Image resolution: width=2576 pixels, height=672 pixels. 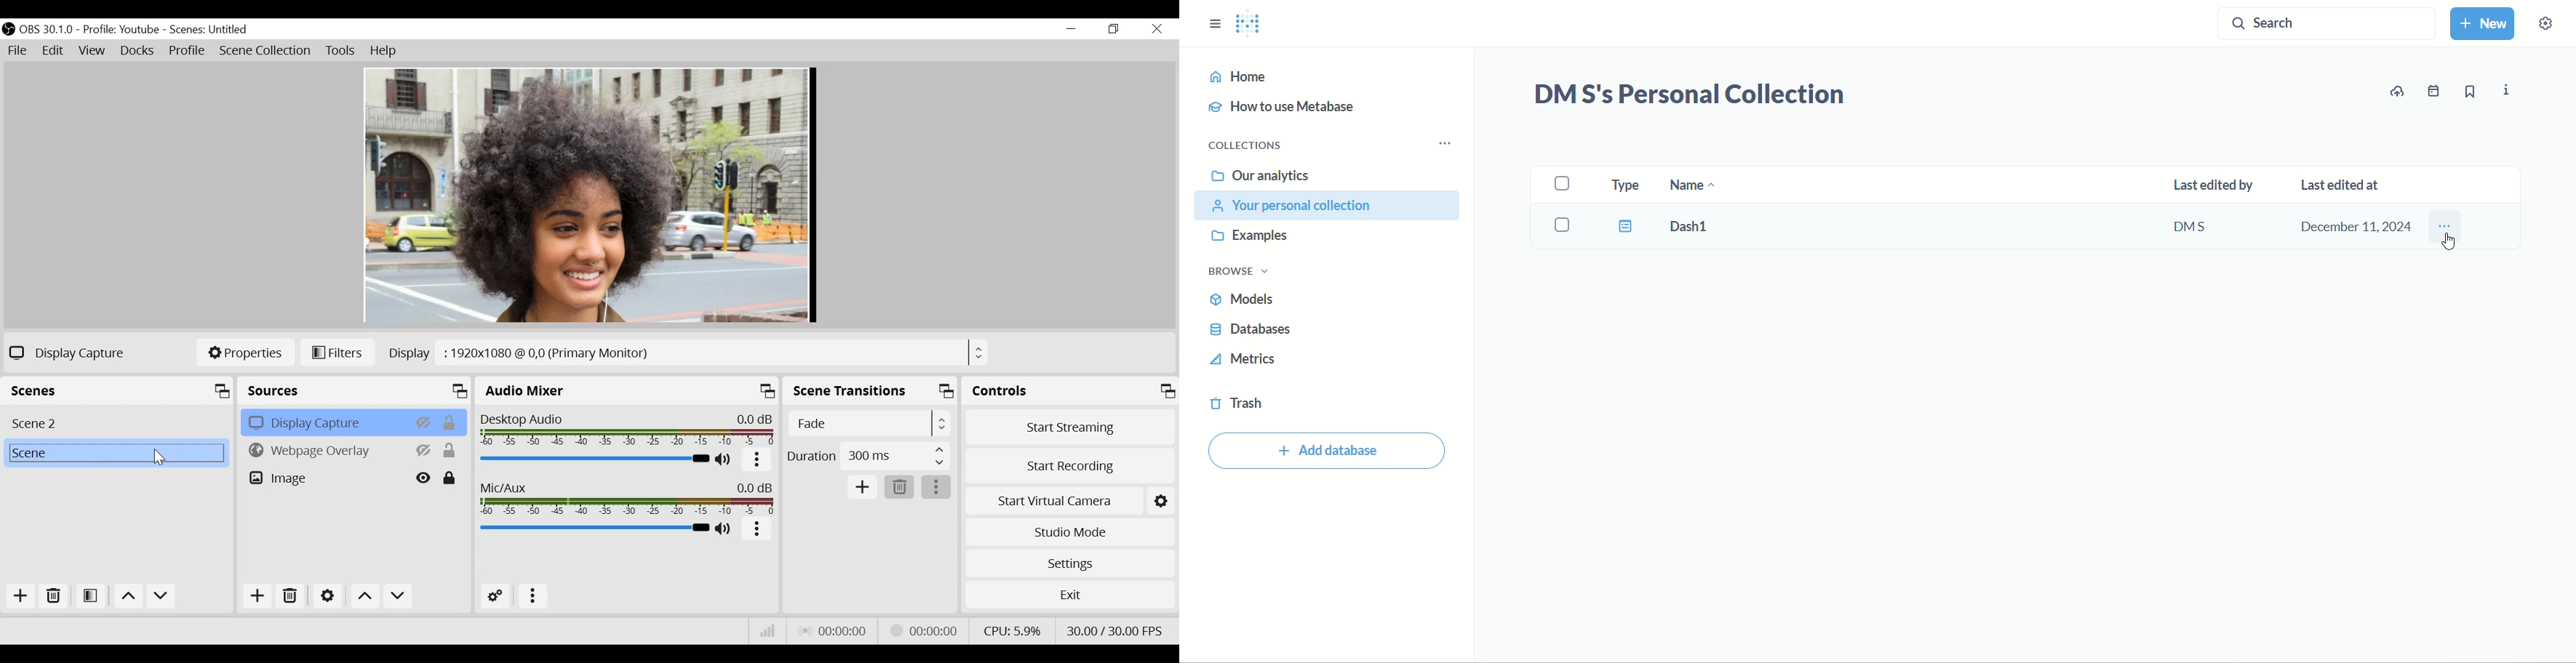 I want to click on Frame Per Second, so click(x=1115, y=630).